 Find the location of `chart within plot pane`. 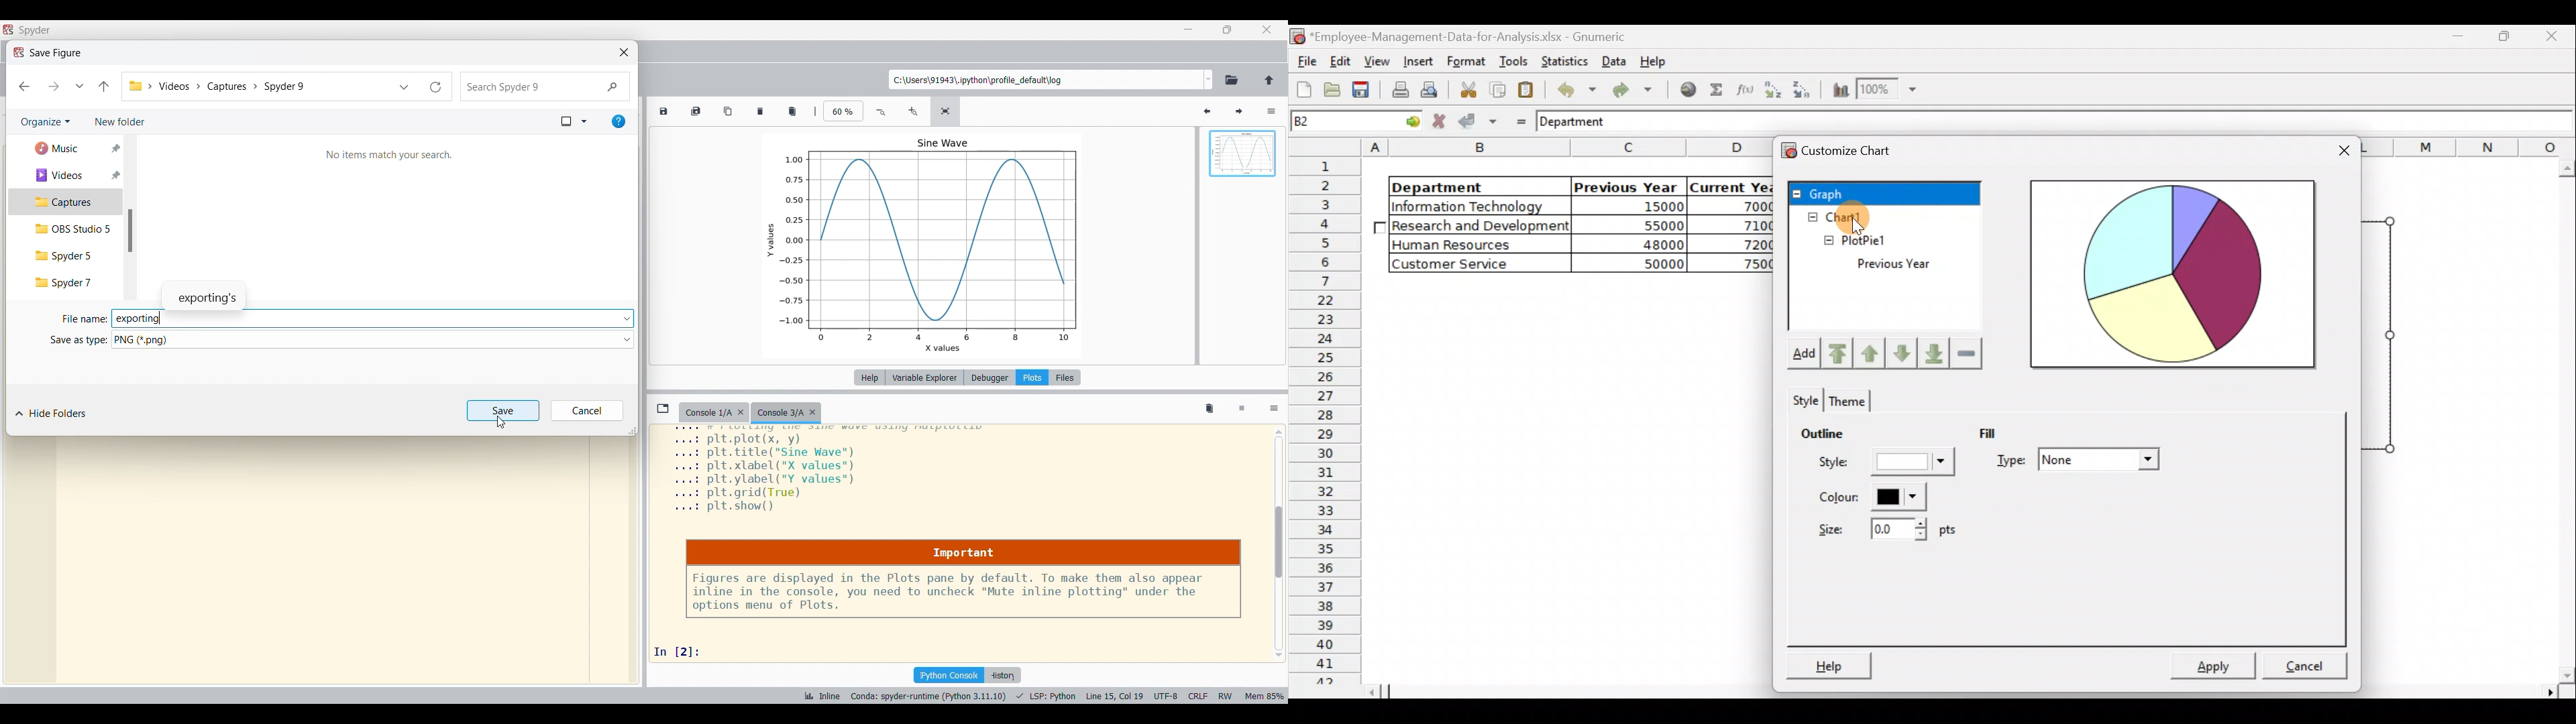

chart within plot pane is located at coordinates (935, 244).